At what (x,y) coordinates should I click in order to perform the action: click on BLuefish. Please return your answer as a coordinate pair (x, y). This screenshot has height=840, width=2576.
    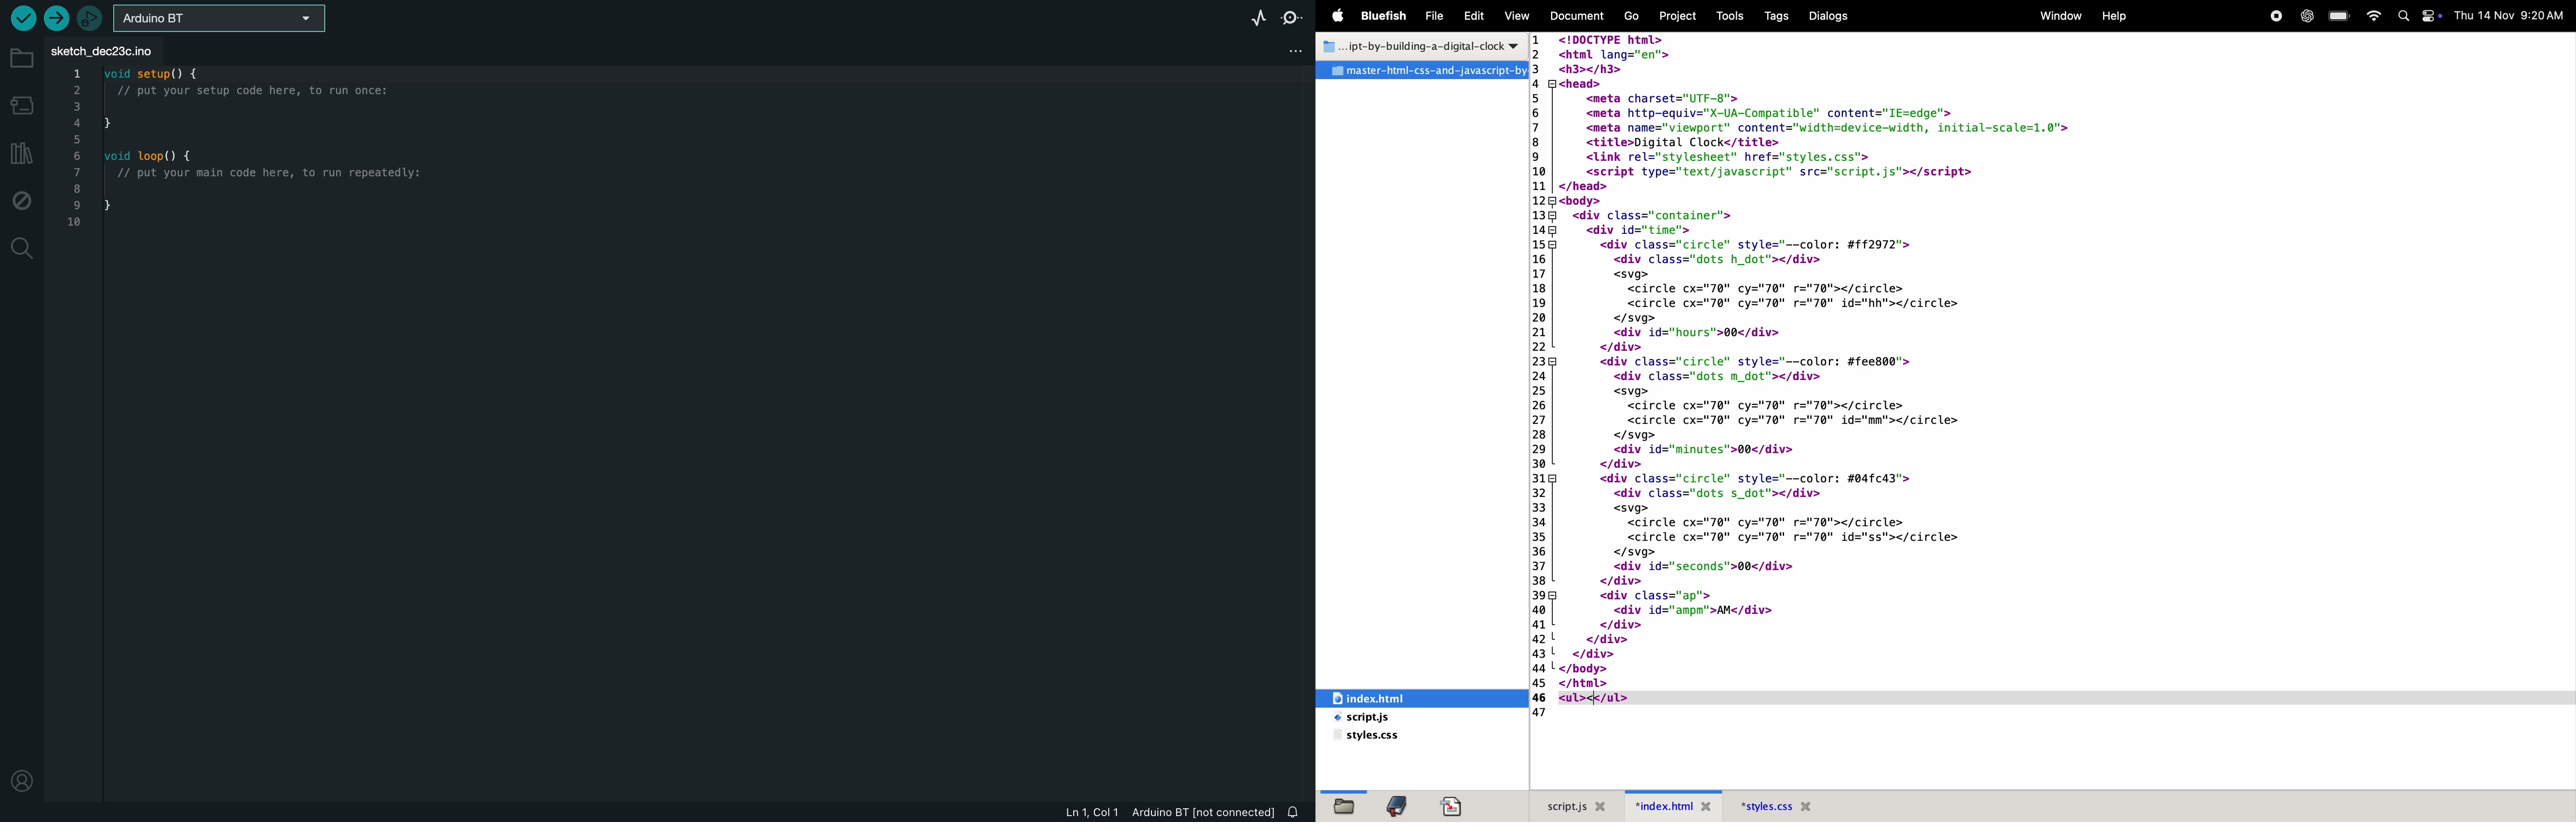
    Looking at the image, I should click on (1387, 15).